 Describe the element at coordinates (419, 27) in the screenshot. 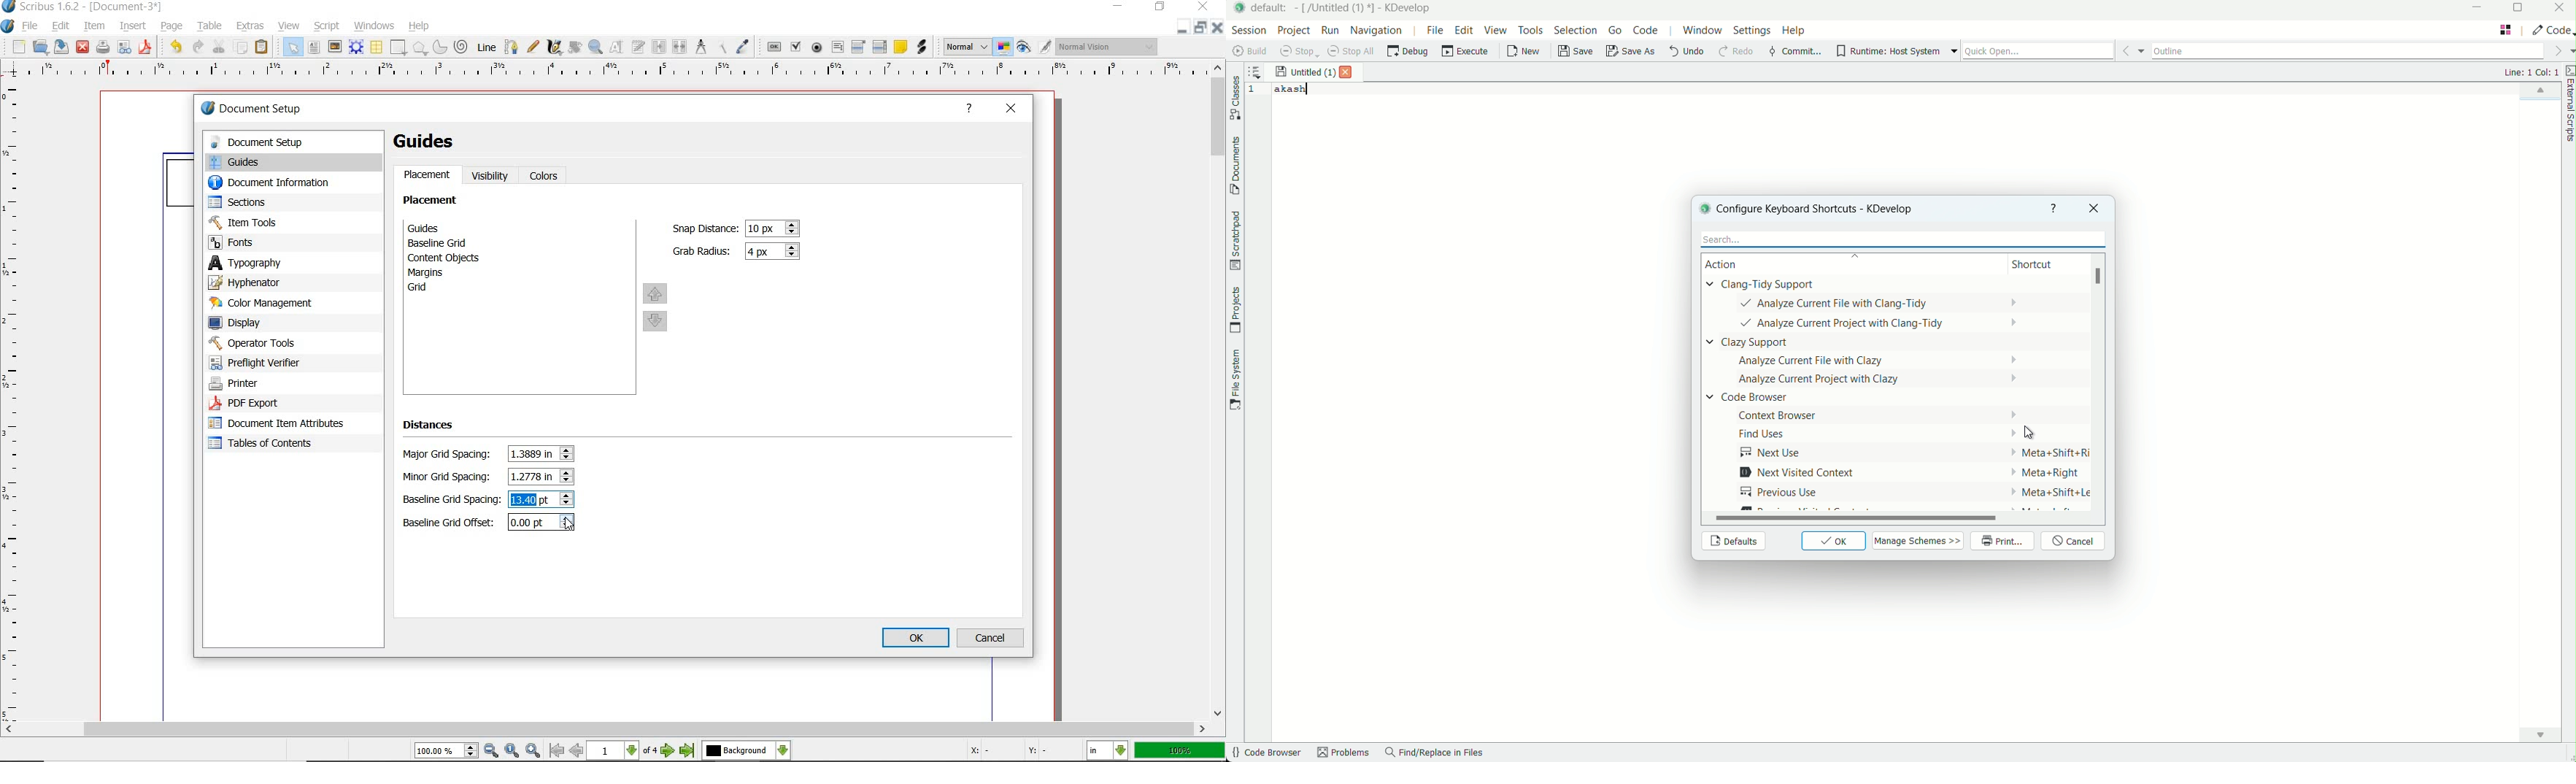

I see `help` at that location.